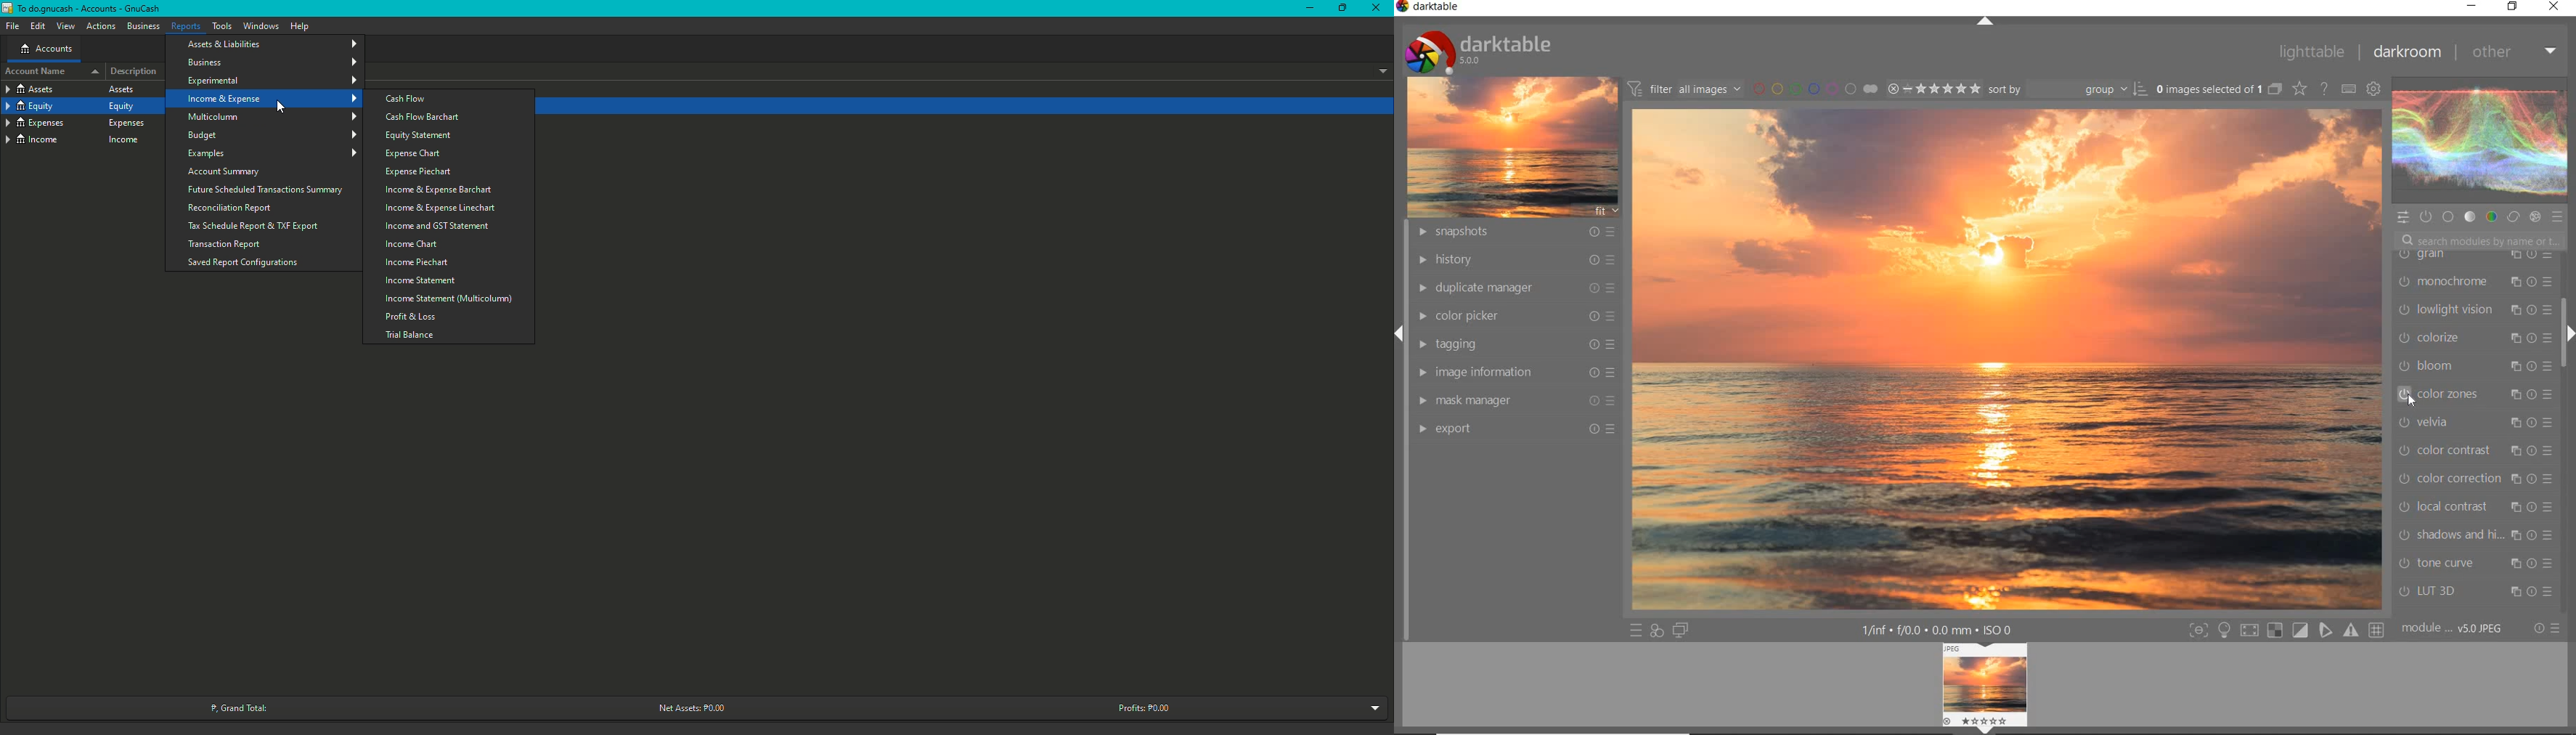  What do you see at coordinates (270, 190) in the screenshot?
I see `Future Scheduled Transactions Summary` at bounding box center [270, 190].